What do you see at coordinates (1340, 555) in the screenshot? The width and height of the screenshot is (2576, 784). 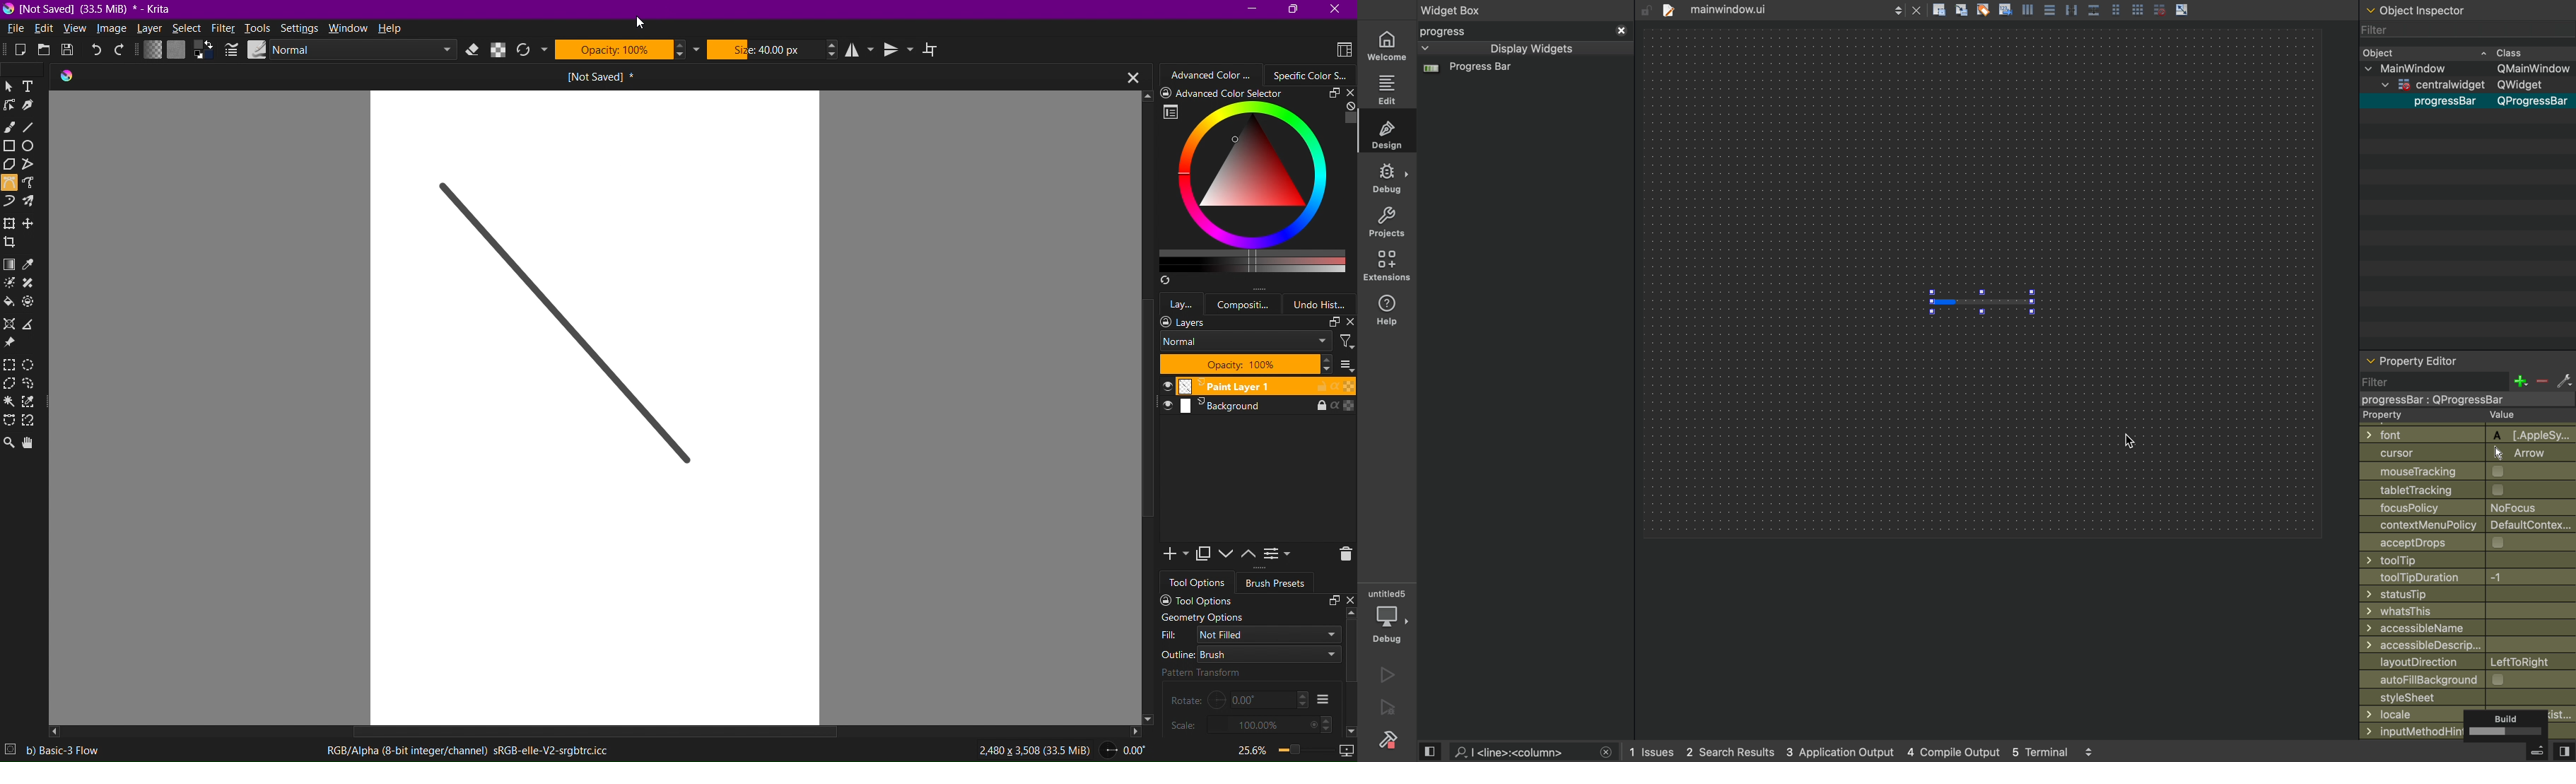 I see `Delete Layer or Mask` at bounding box center [1340, 555].